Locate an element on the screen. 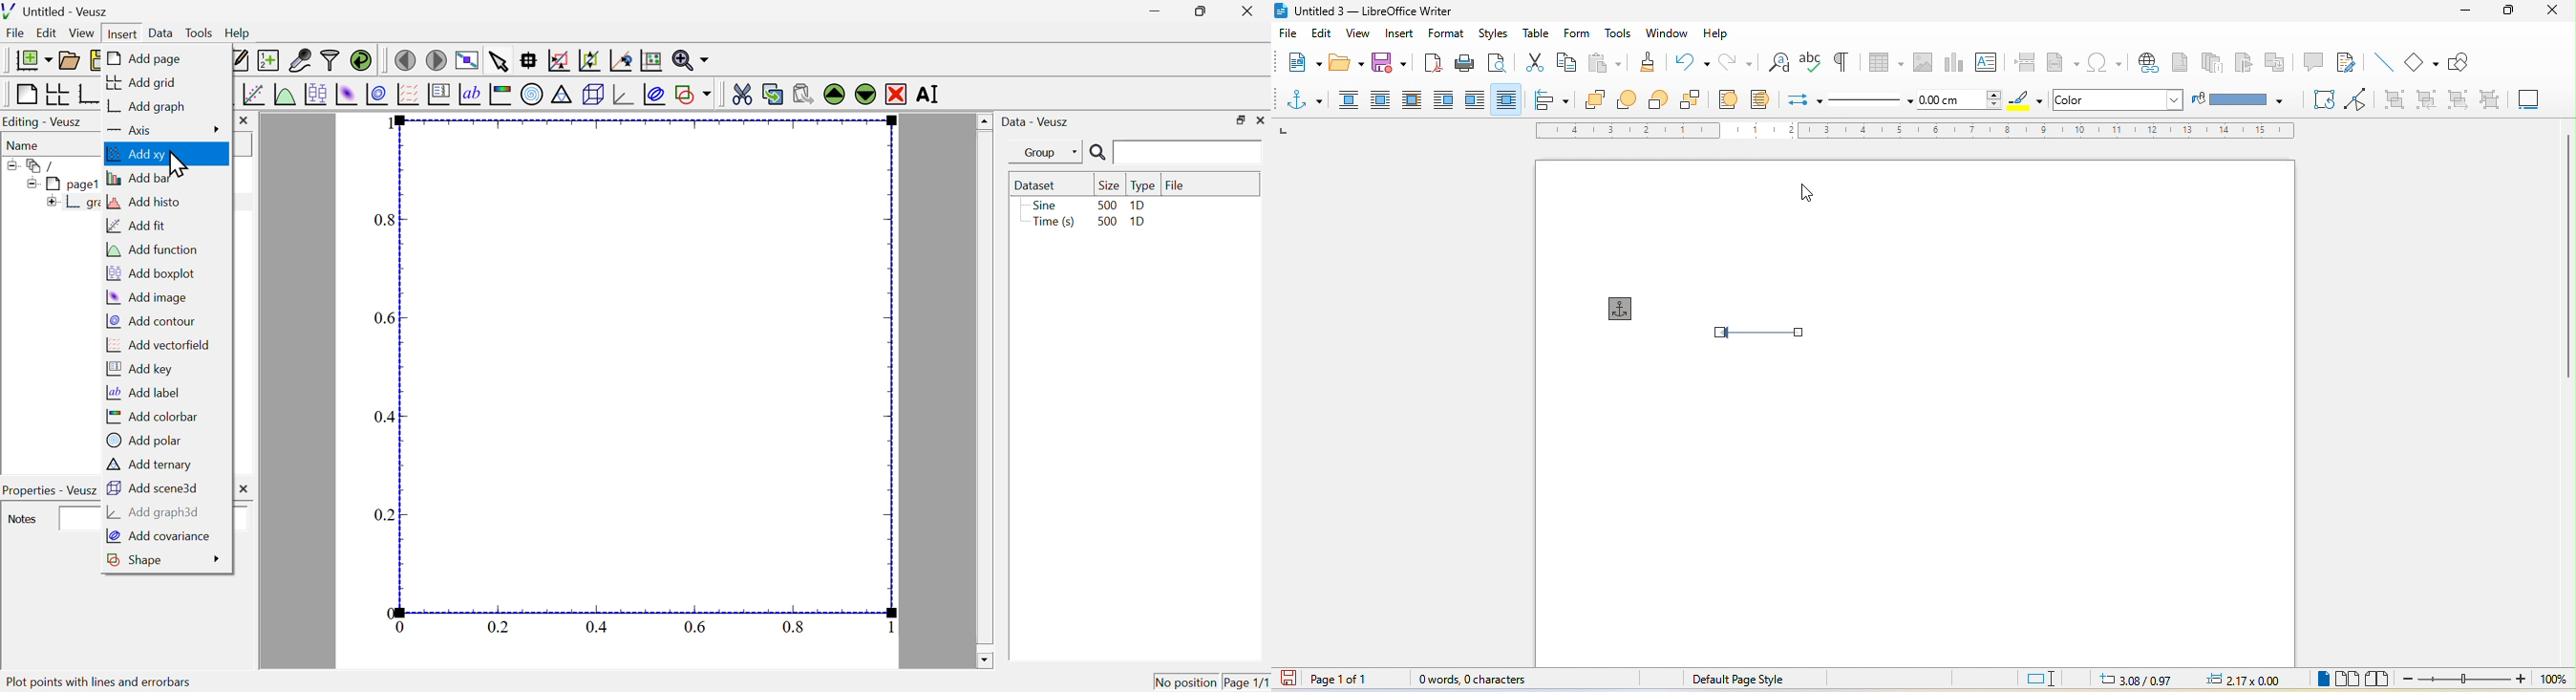 Image resolution: width=2576 pixels, height=700 pixels. 0.4 is located at coordinates (383, 417).